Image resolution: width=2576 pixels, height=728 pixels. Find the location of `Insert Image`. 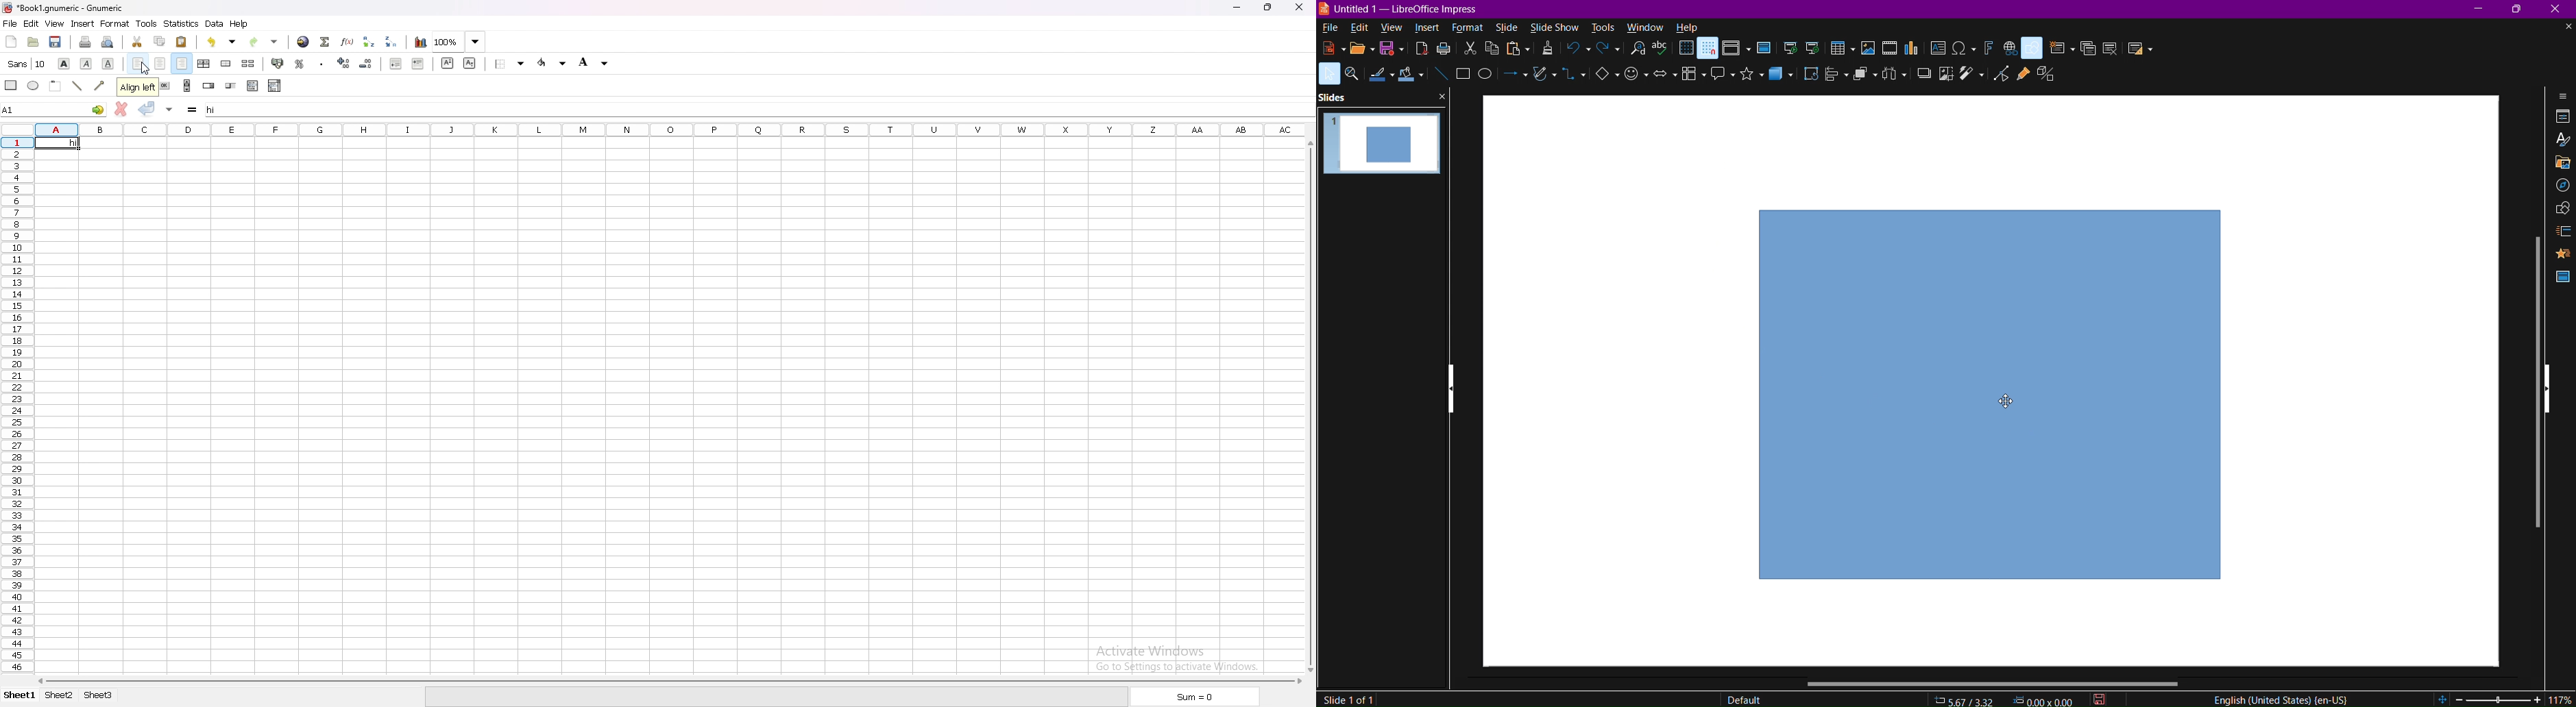

Insert Image is located at coordinates (1869, 49).